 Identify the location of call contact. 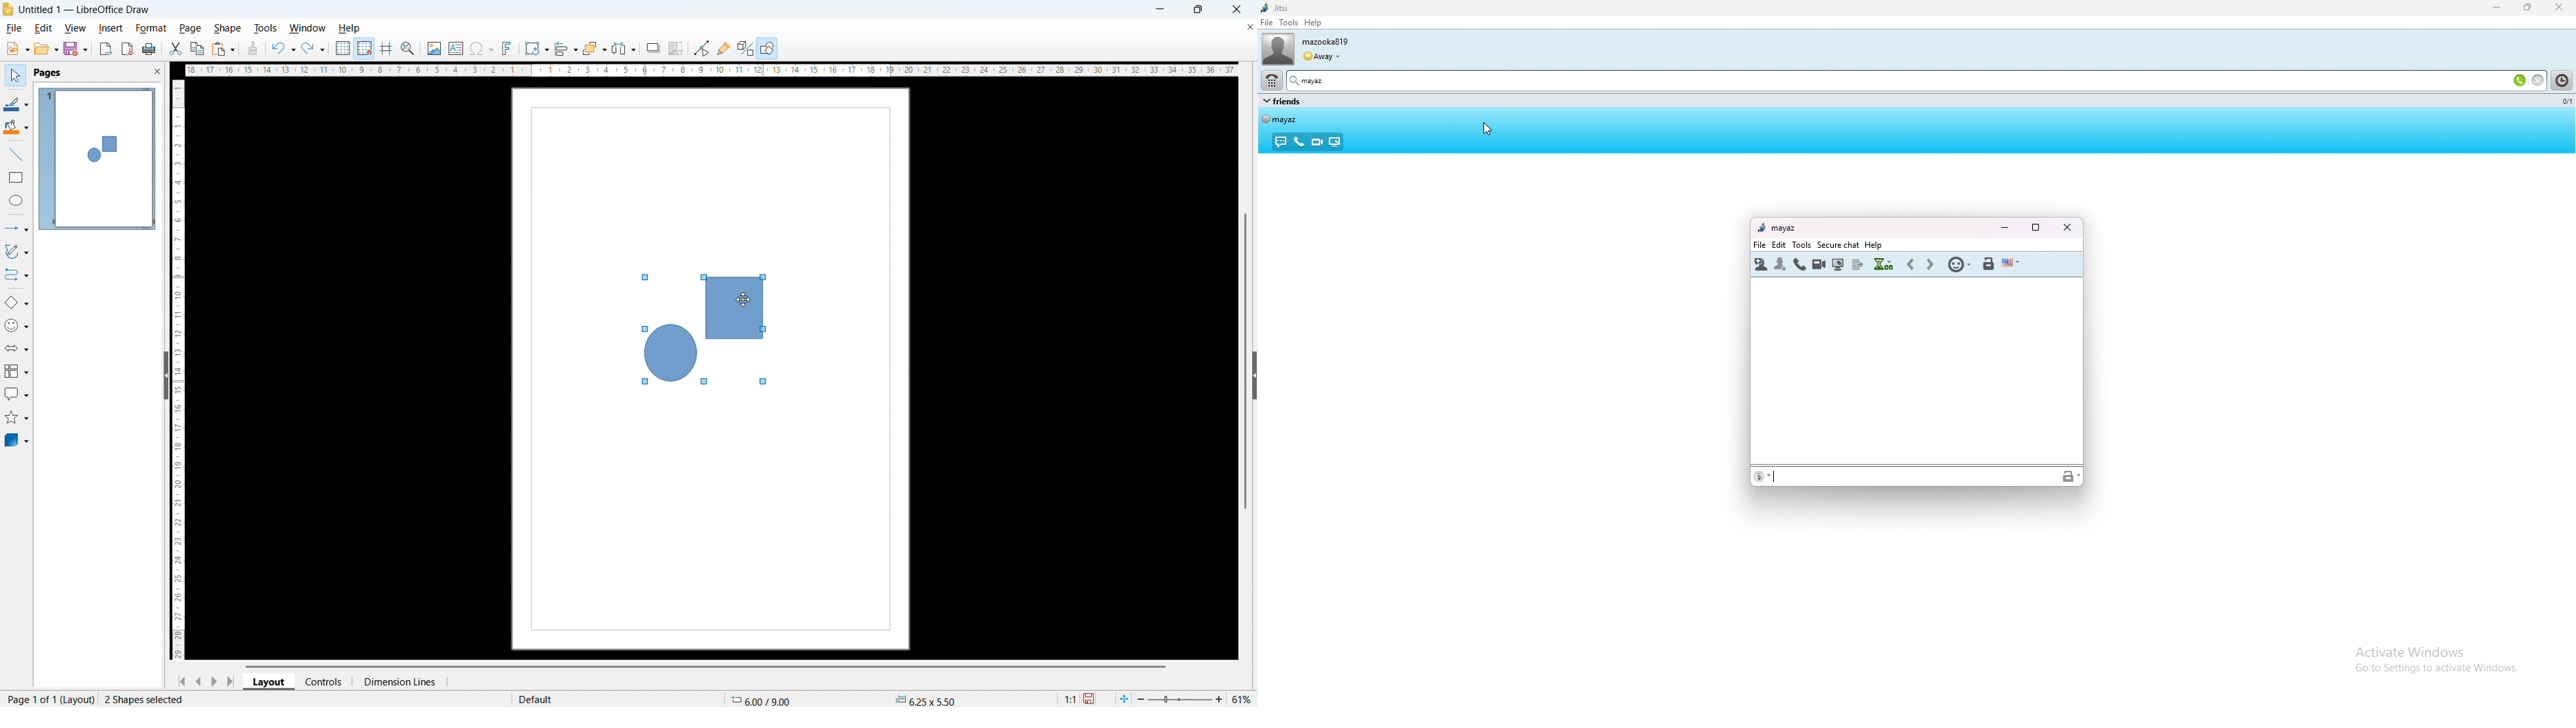
(1298, 141).